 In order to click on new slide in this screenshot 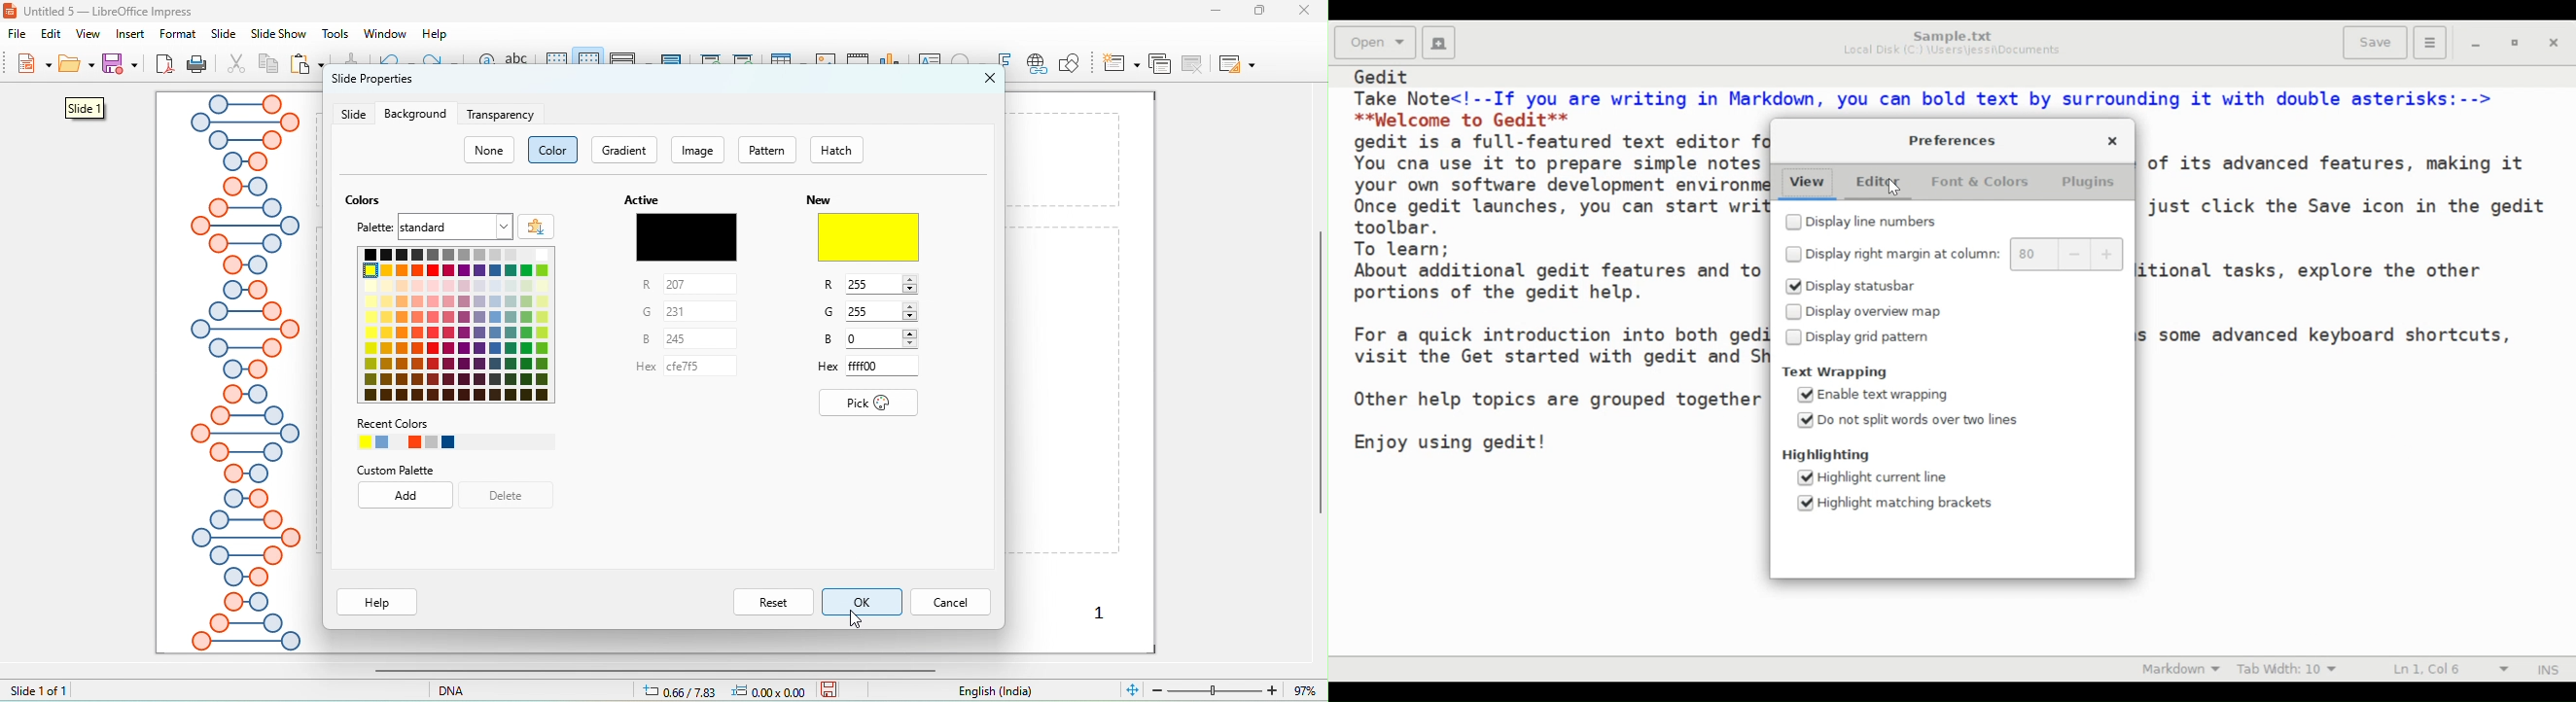, I will do `click(1121, 62)`.